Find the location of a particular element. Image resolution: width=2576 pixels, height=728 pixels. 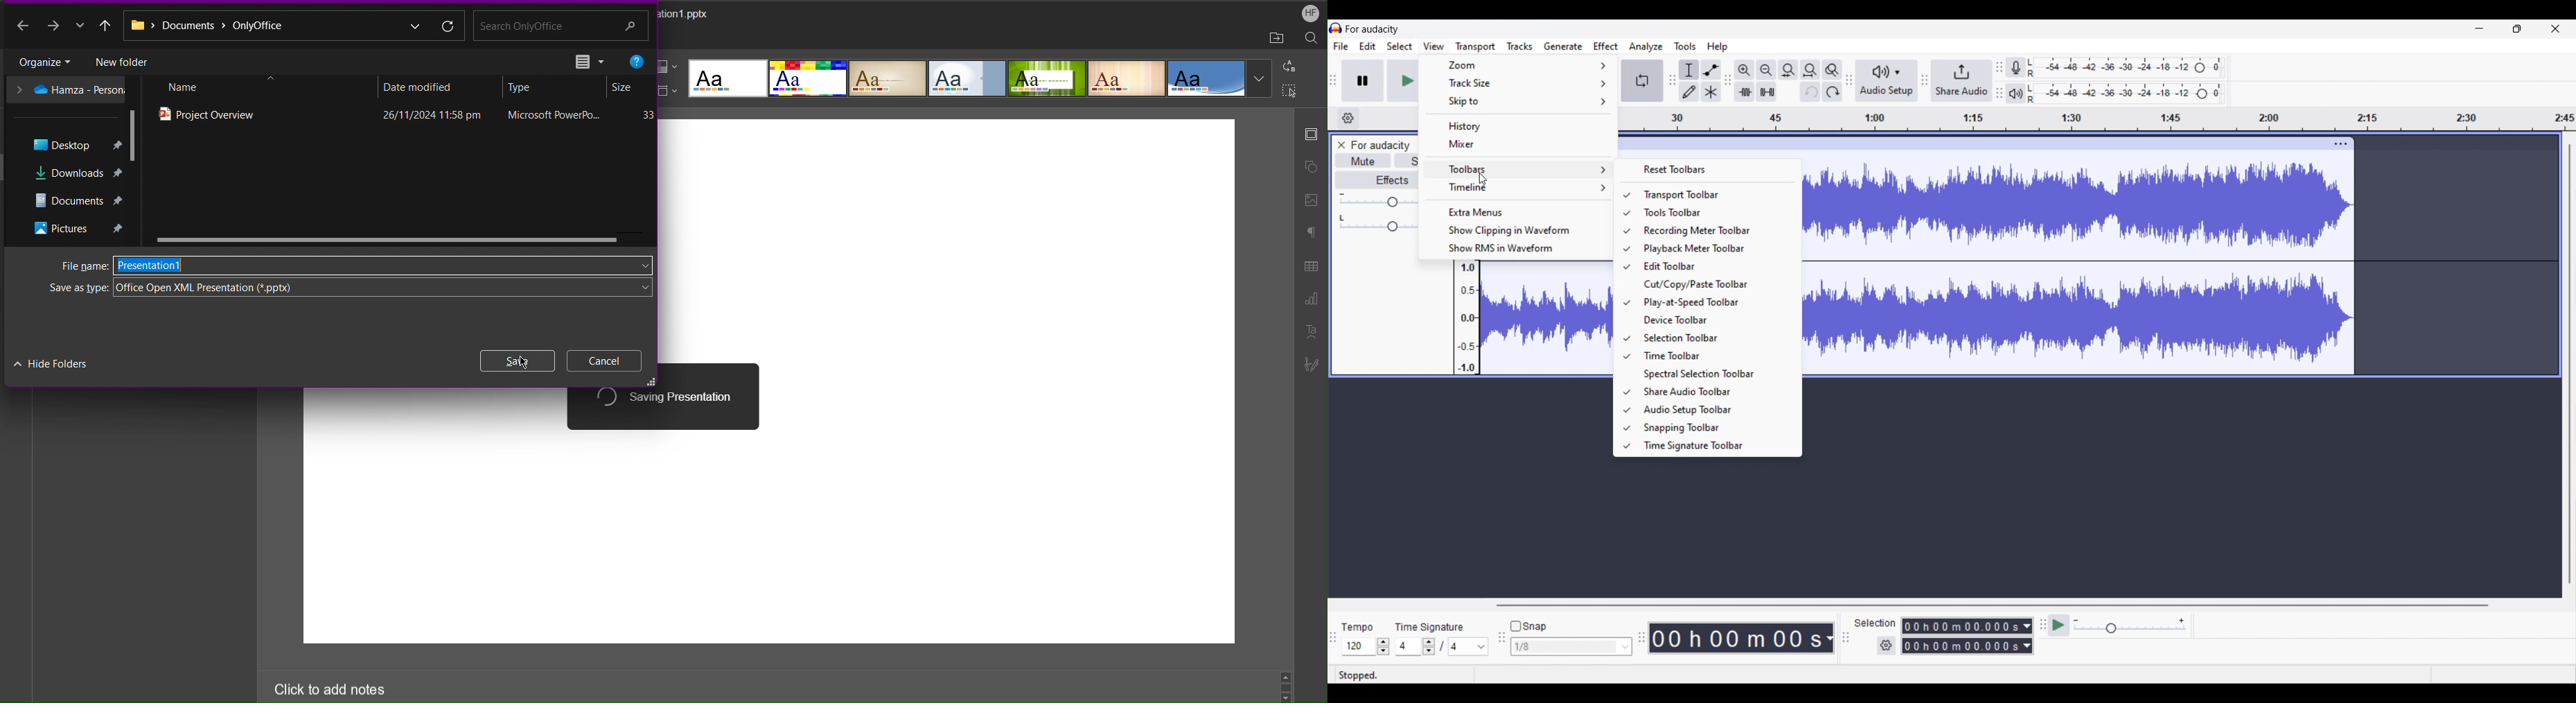

Device toolbar is located at coordinates (1715, 320).